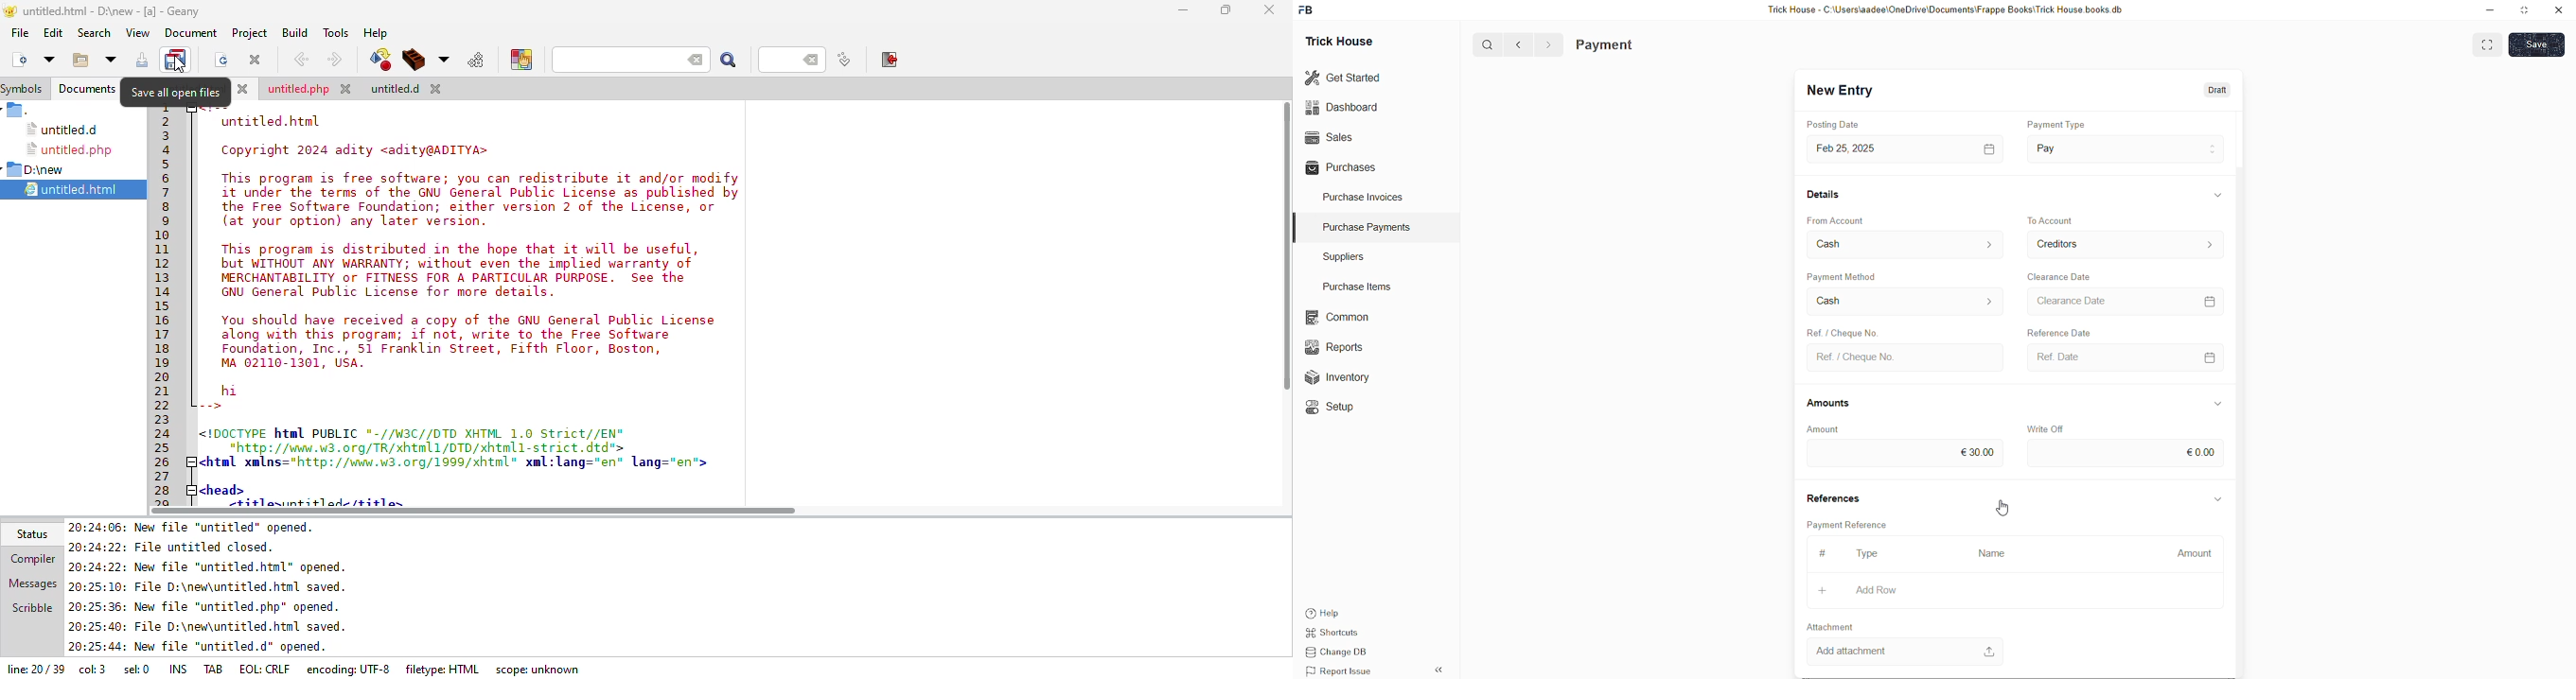  Describe the element at coordinates (2056, 219) in the screenshot. I see `to account` at that location.